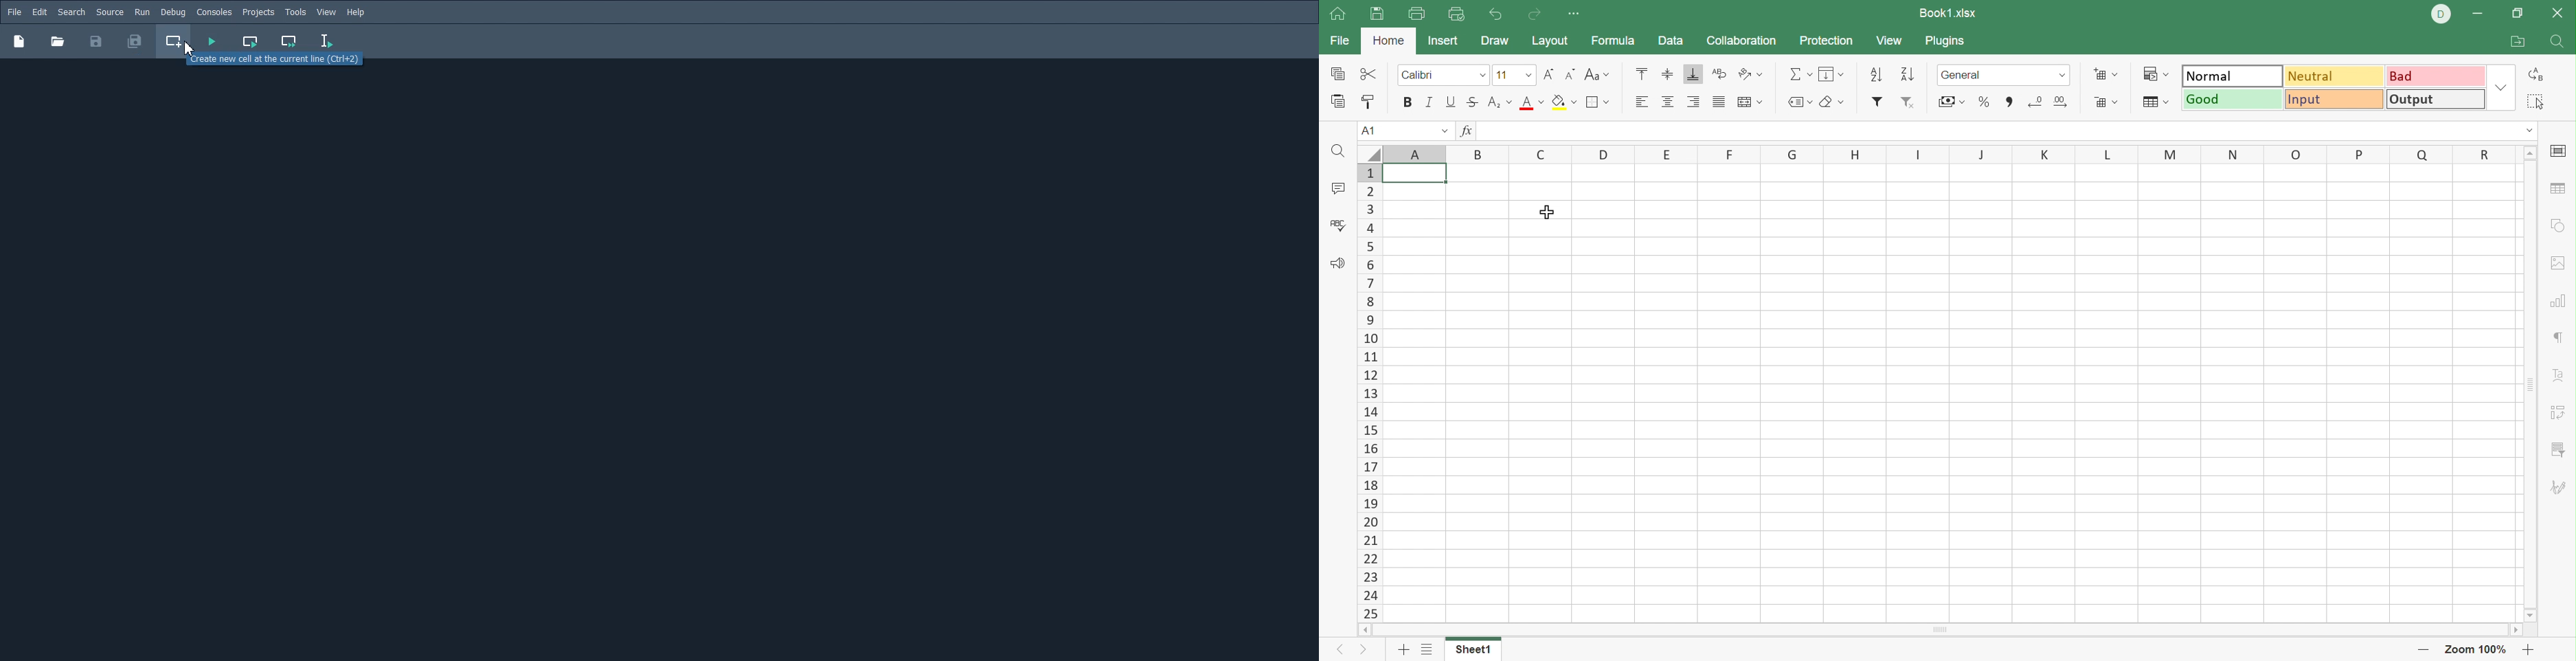  I want to click on Source, so click(110, 12).